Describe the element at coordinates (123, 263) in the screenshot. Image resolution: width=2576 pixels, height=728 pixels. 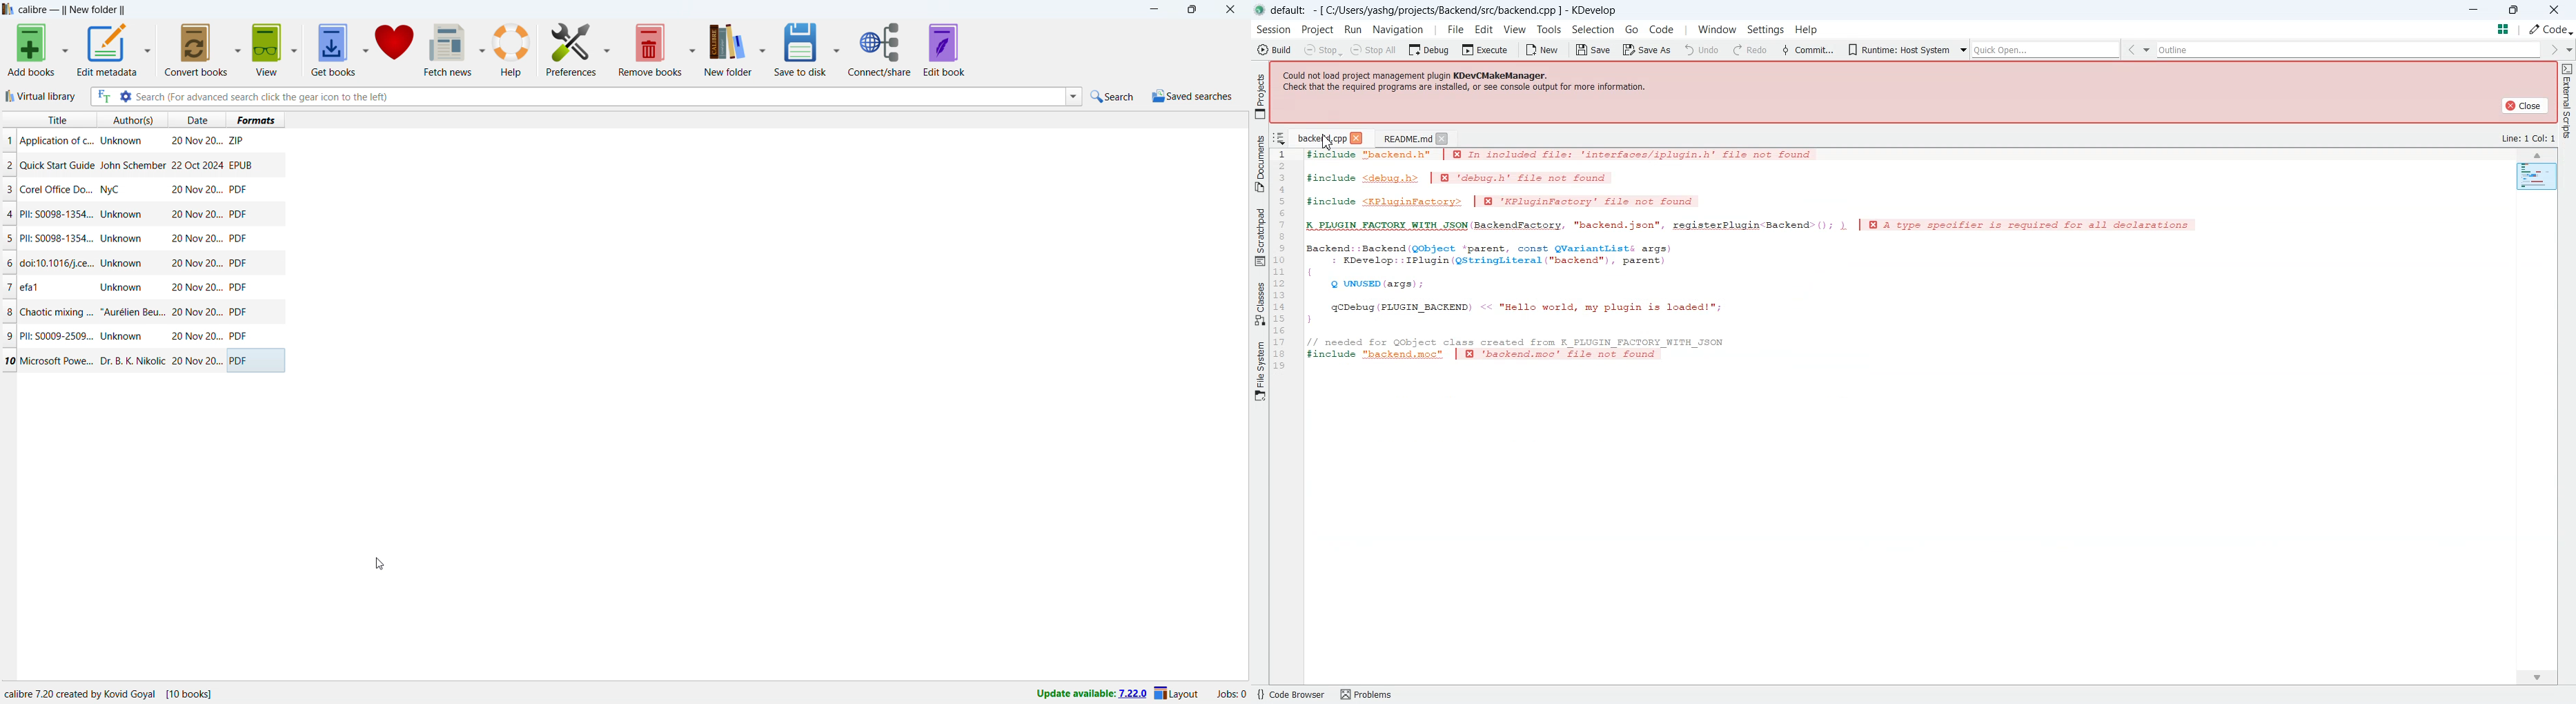
I see `Unknown` at that location.